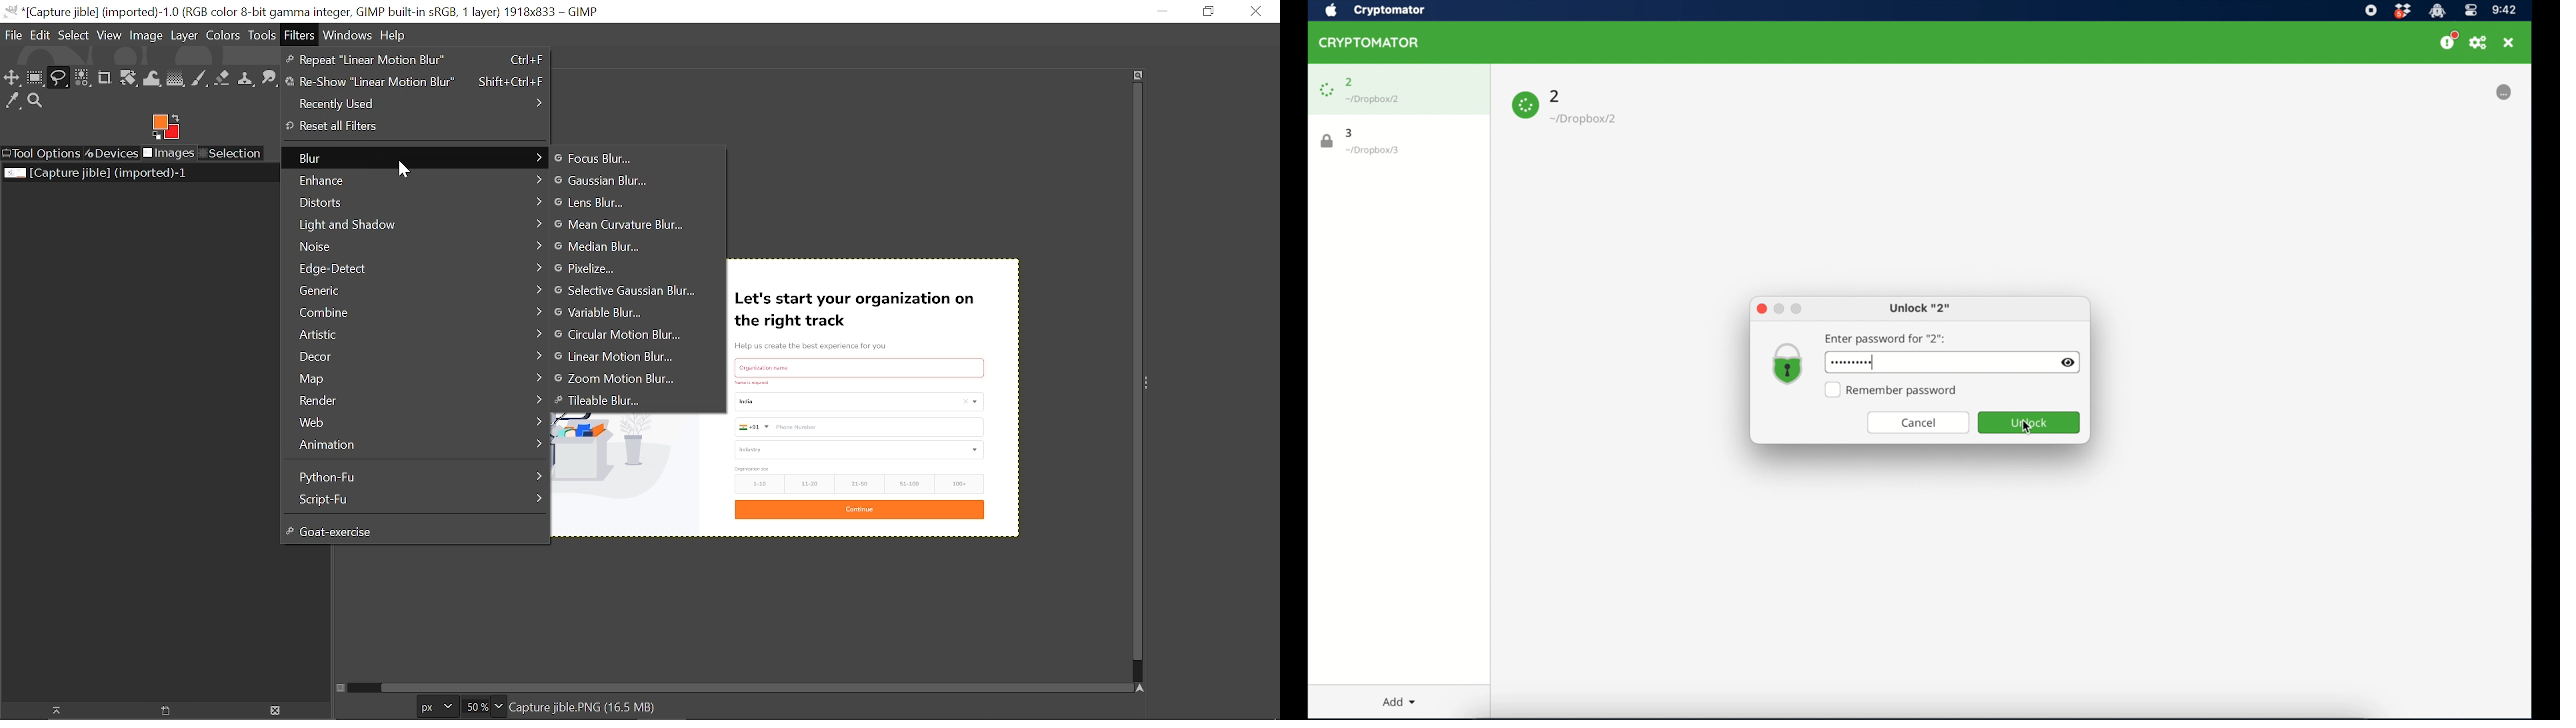 The width and height of the screenshot is (2576, 728). I want to click on gaussian blur, so click(620, 180).